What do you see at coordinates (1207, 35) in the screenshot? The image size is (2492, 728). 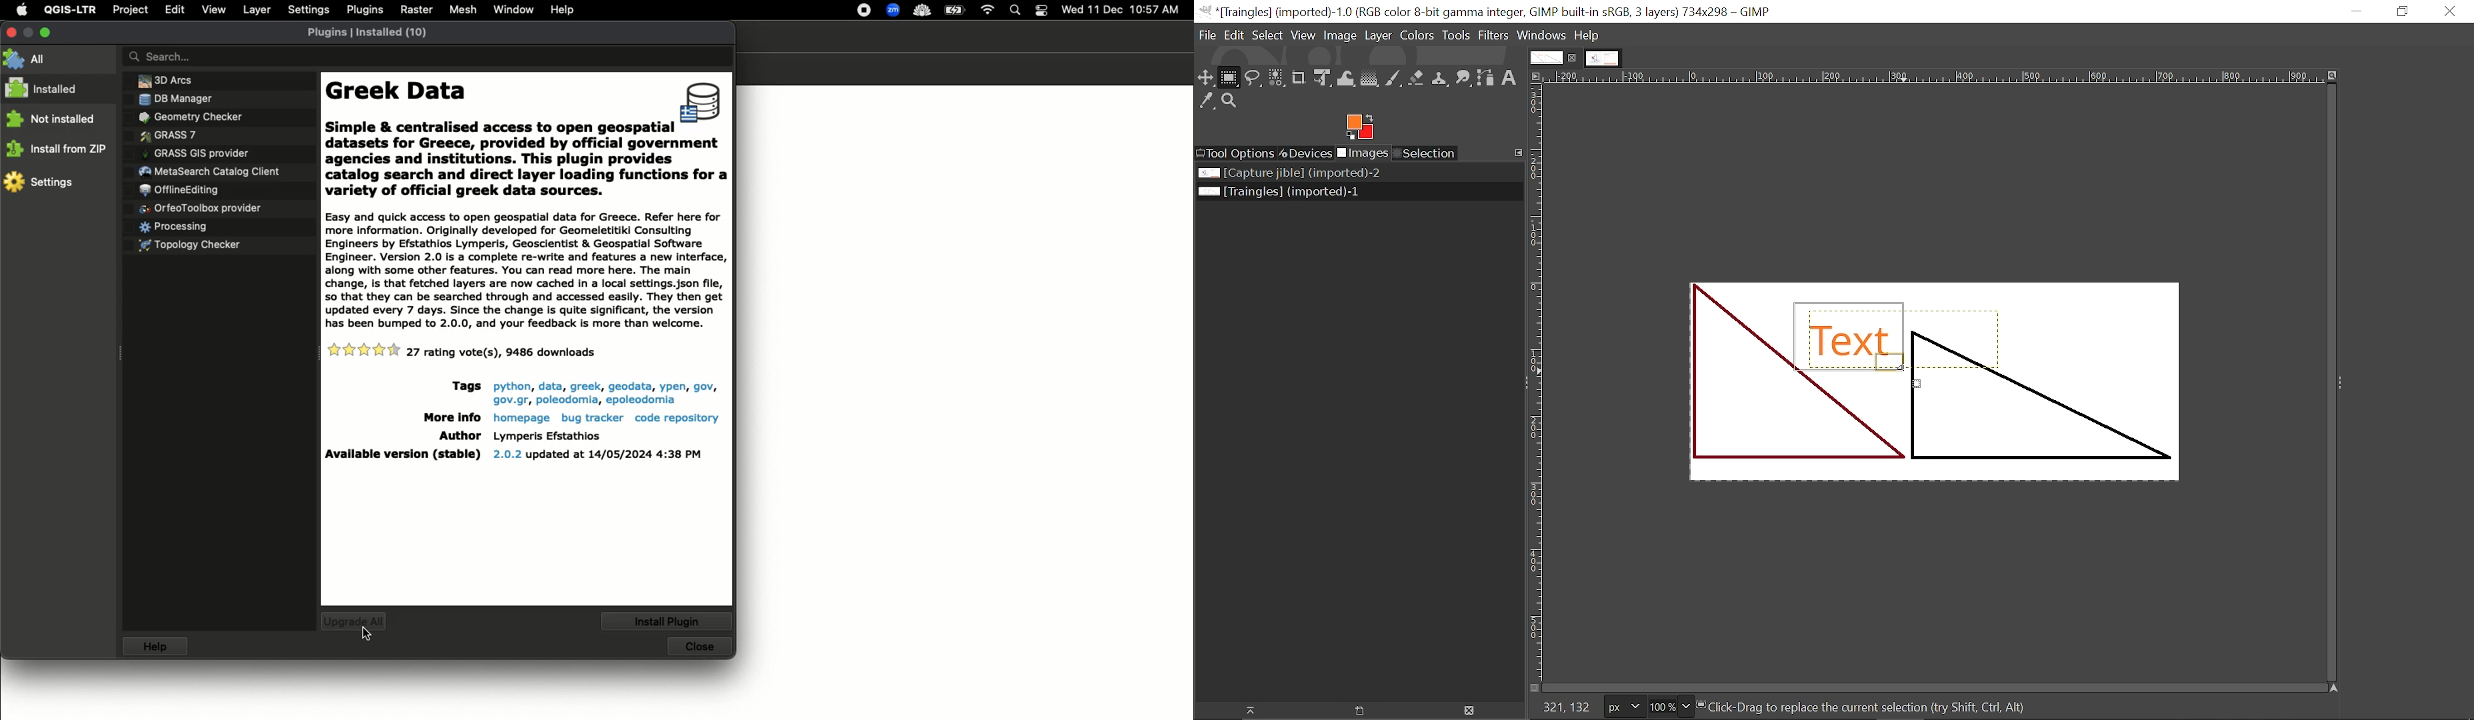 I see `File` at bounding box center [1207, 35].